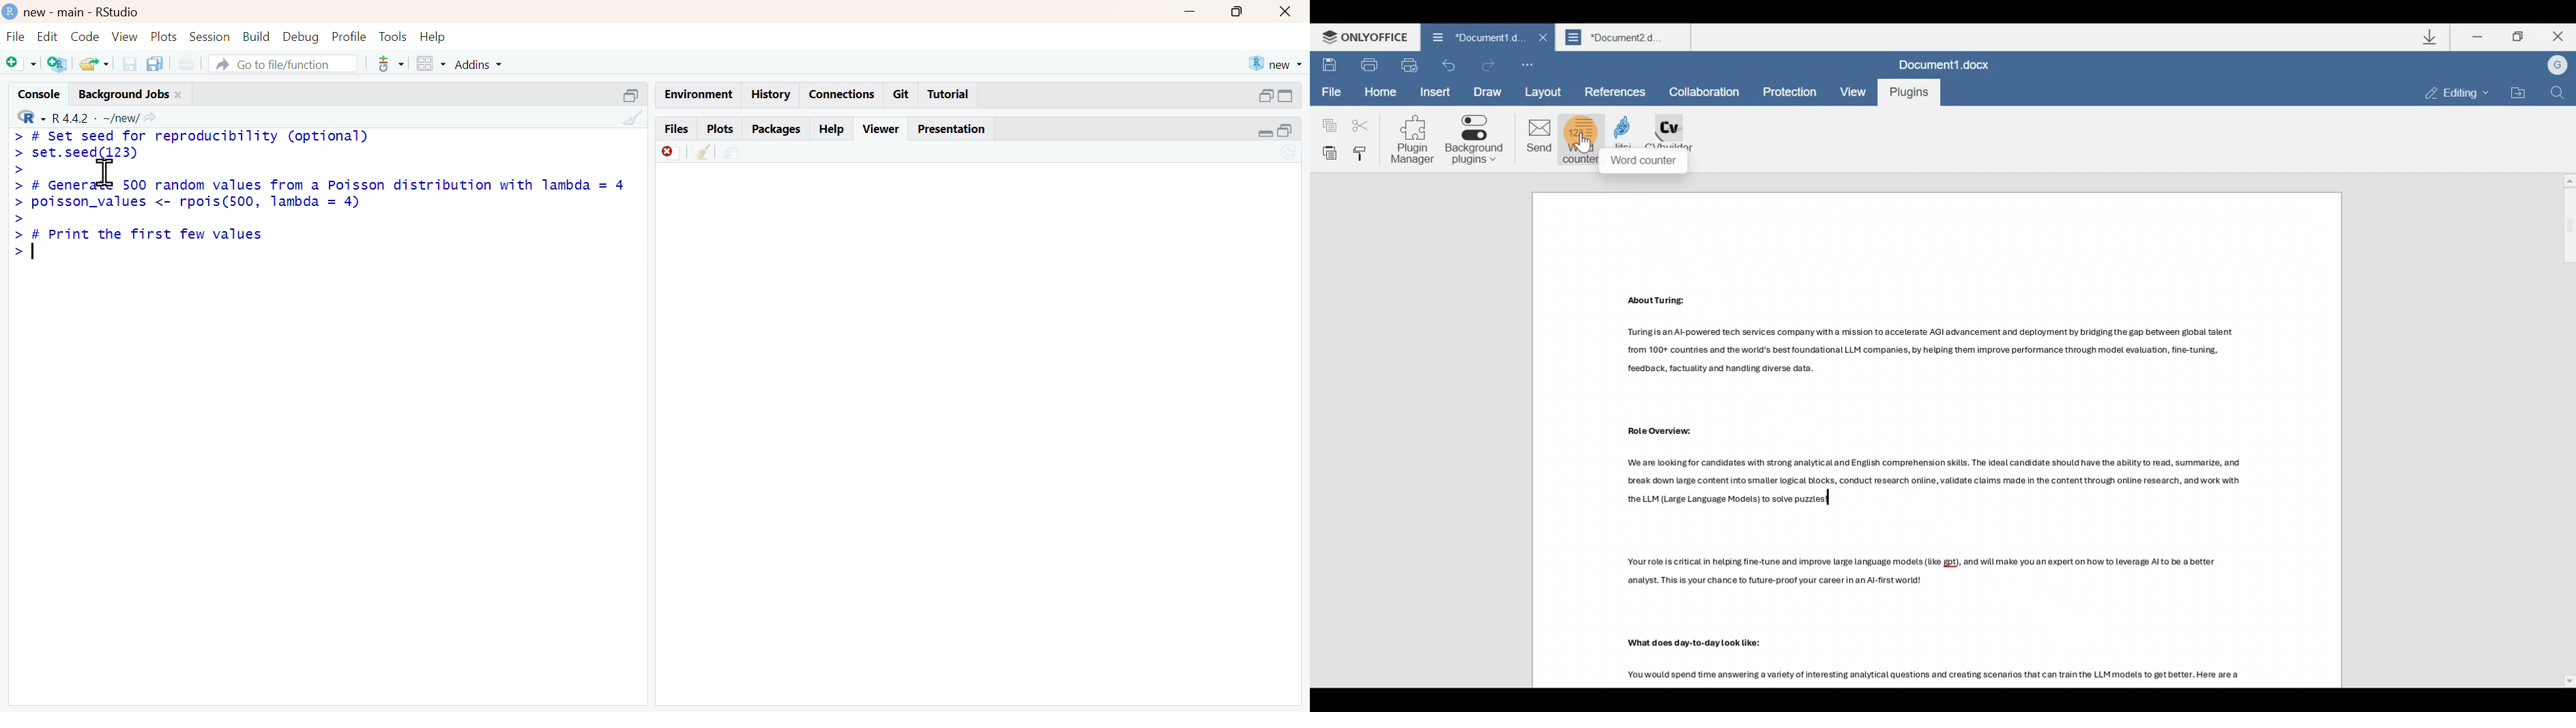 The image size is (2576, 728). I want to click on logo, so click(10, 11).